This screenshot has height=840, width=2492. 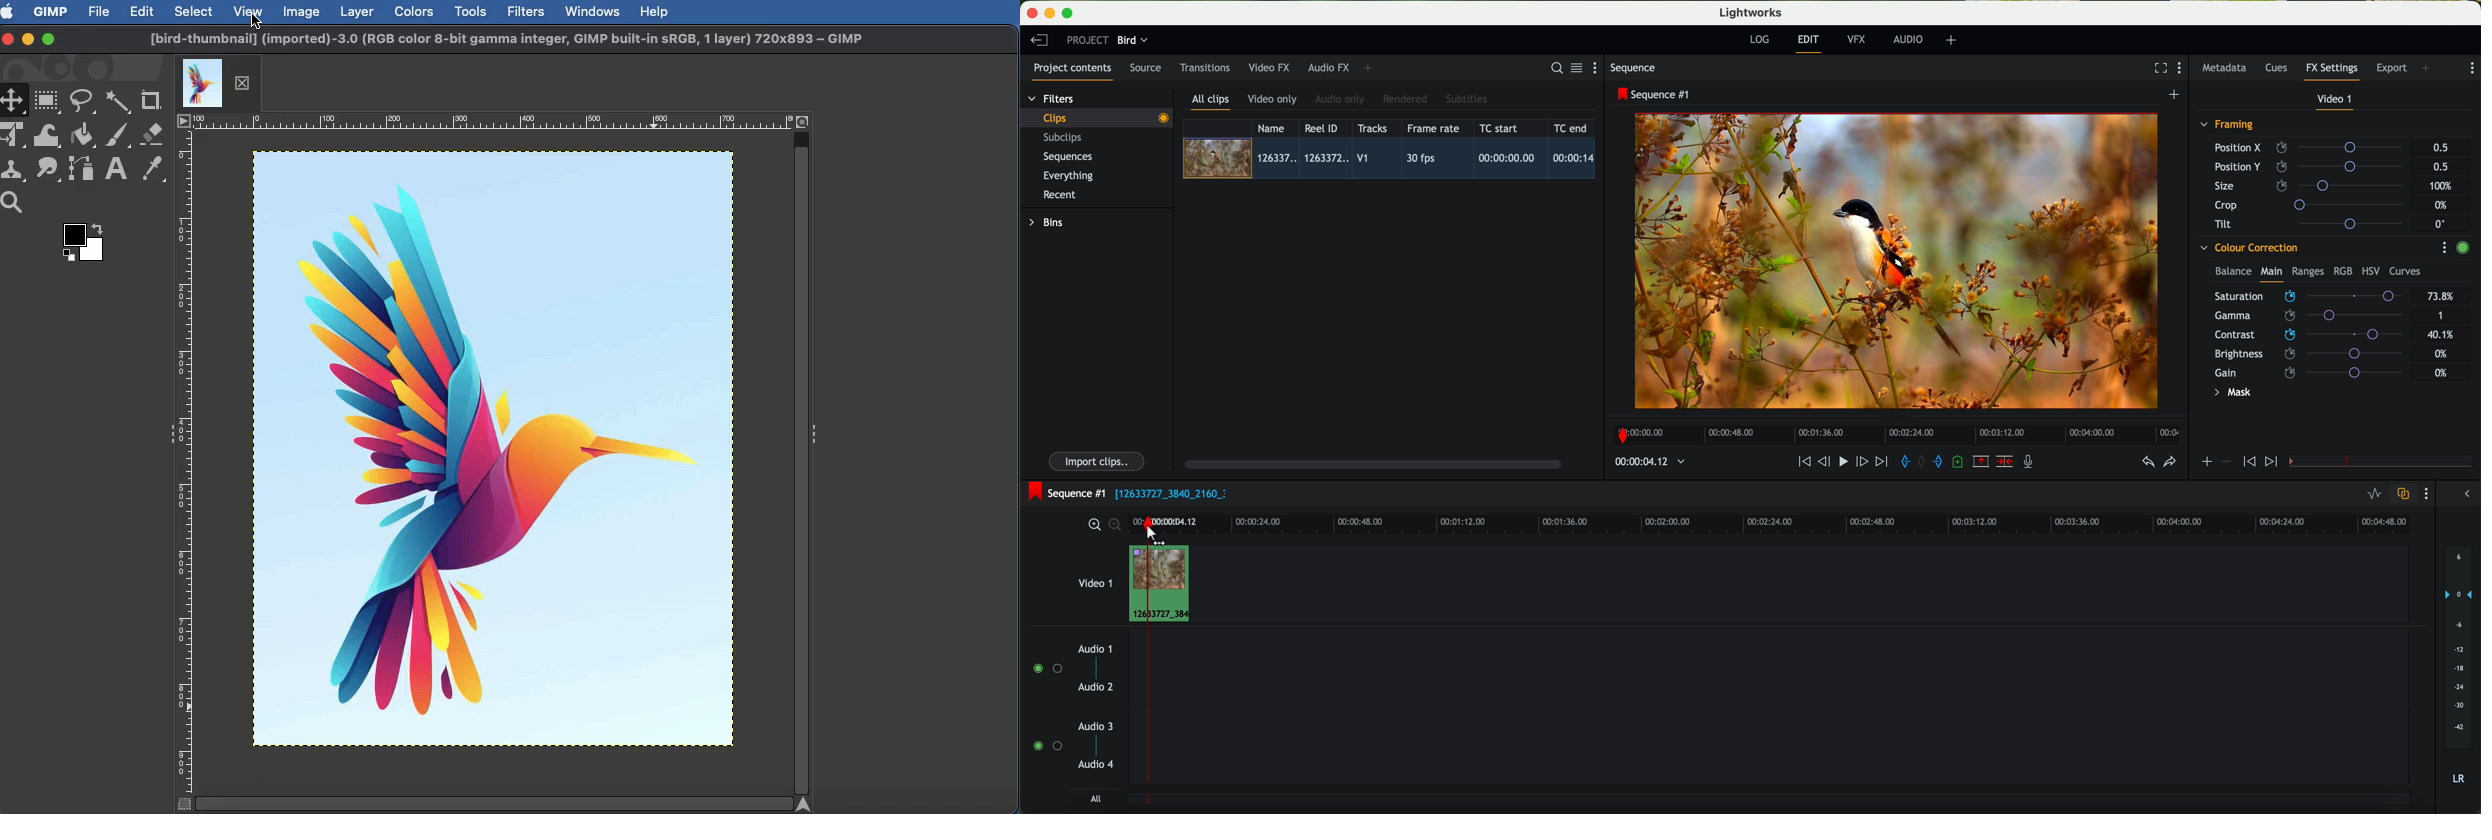 What do you see at coordinates (1370, 68) in the screenshot?
I see `add panel` at bounding box center [1370, 68].